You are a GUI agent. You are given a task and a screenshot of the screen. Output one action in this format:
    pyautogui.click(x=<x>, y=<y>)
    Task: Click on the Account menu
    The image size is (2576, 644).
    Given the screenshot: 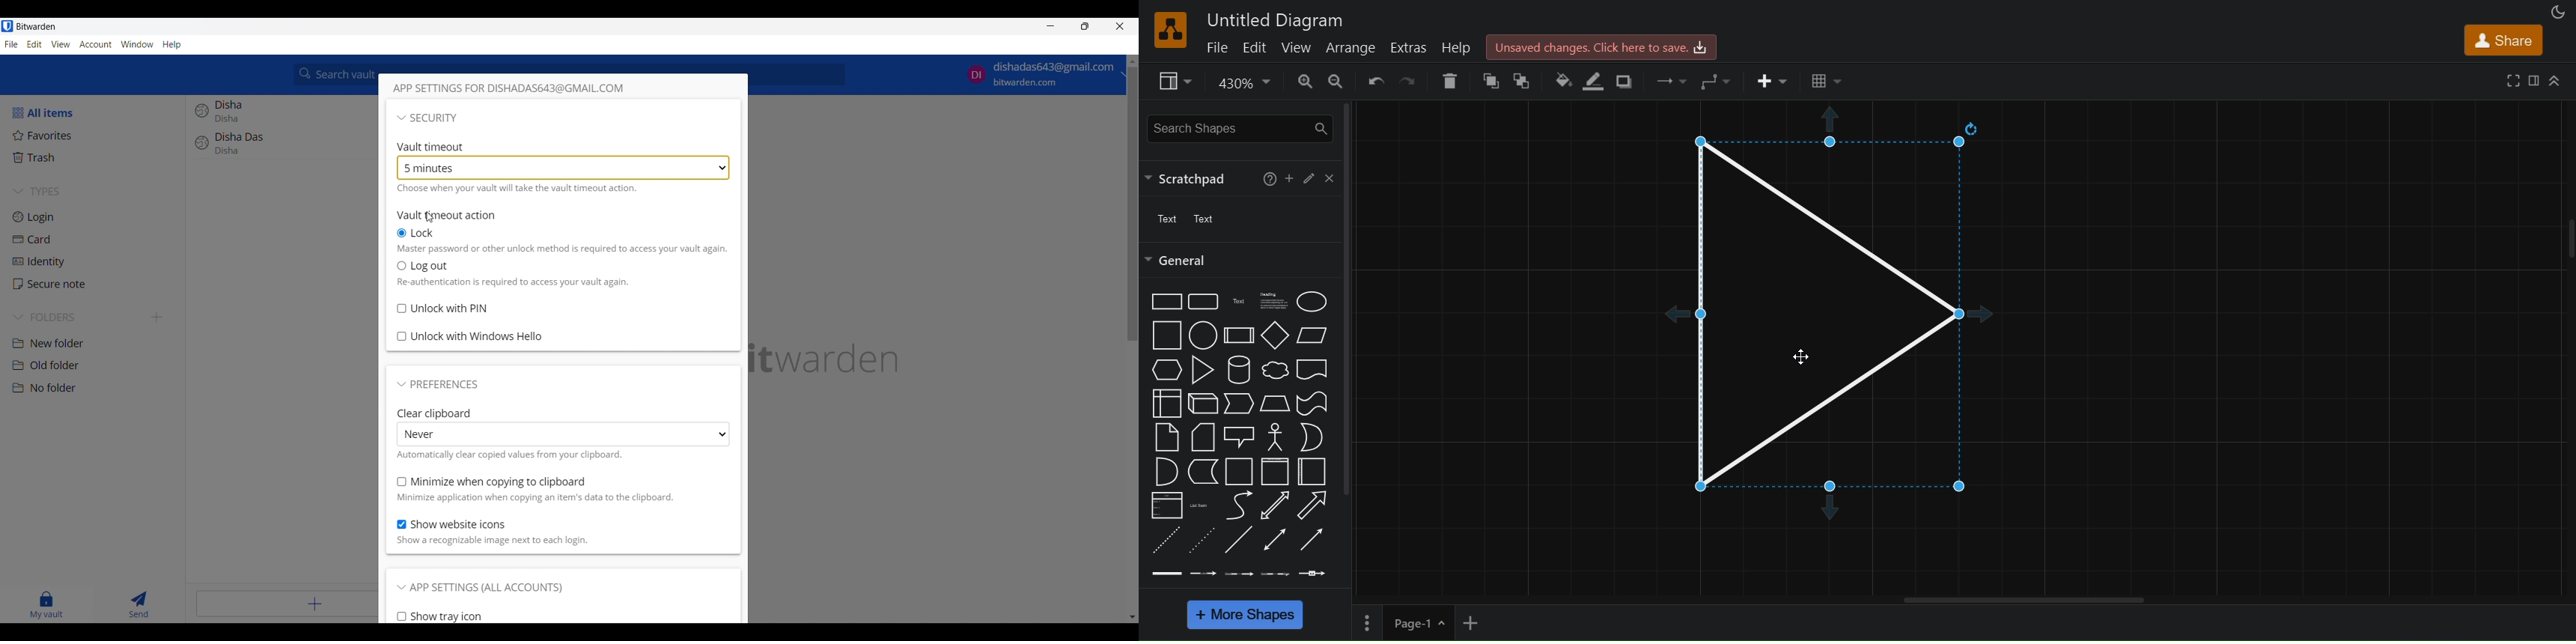 What is the action you would take?
    pyautogui.click(x=96, y=45)
    